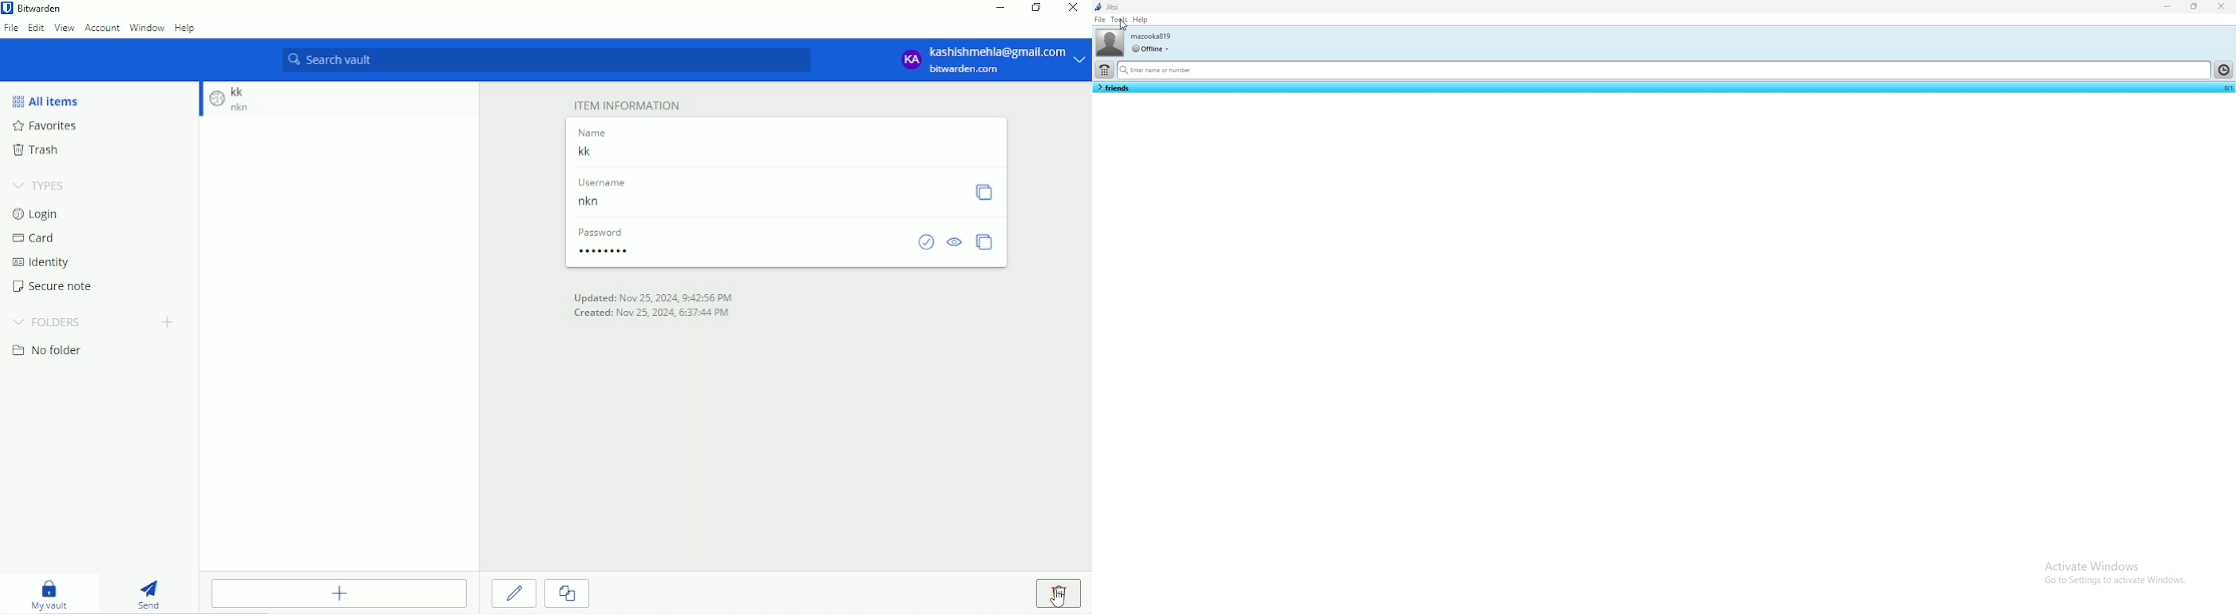  Describe the element at coordinates (2169, 6) in the screenshot. I see `minimize` at that location.